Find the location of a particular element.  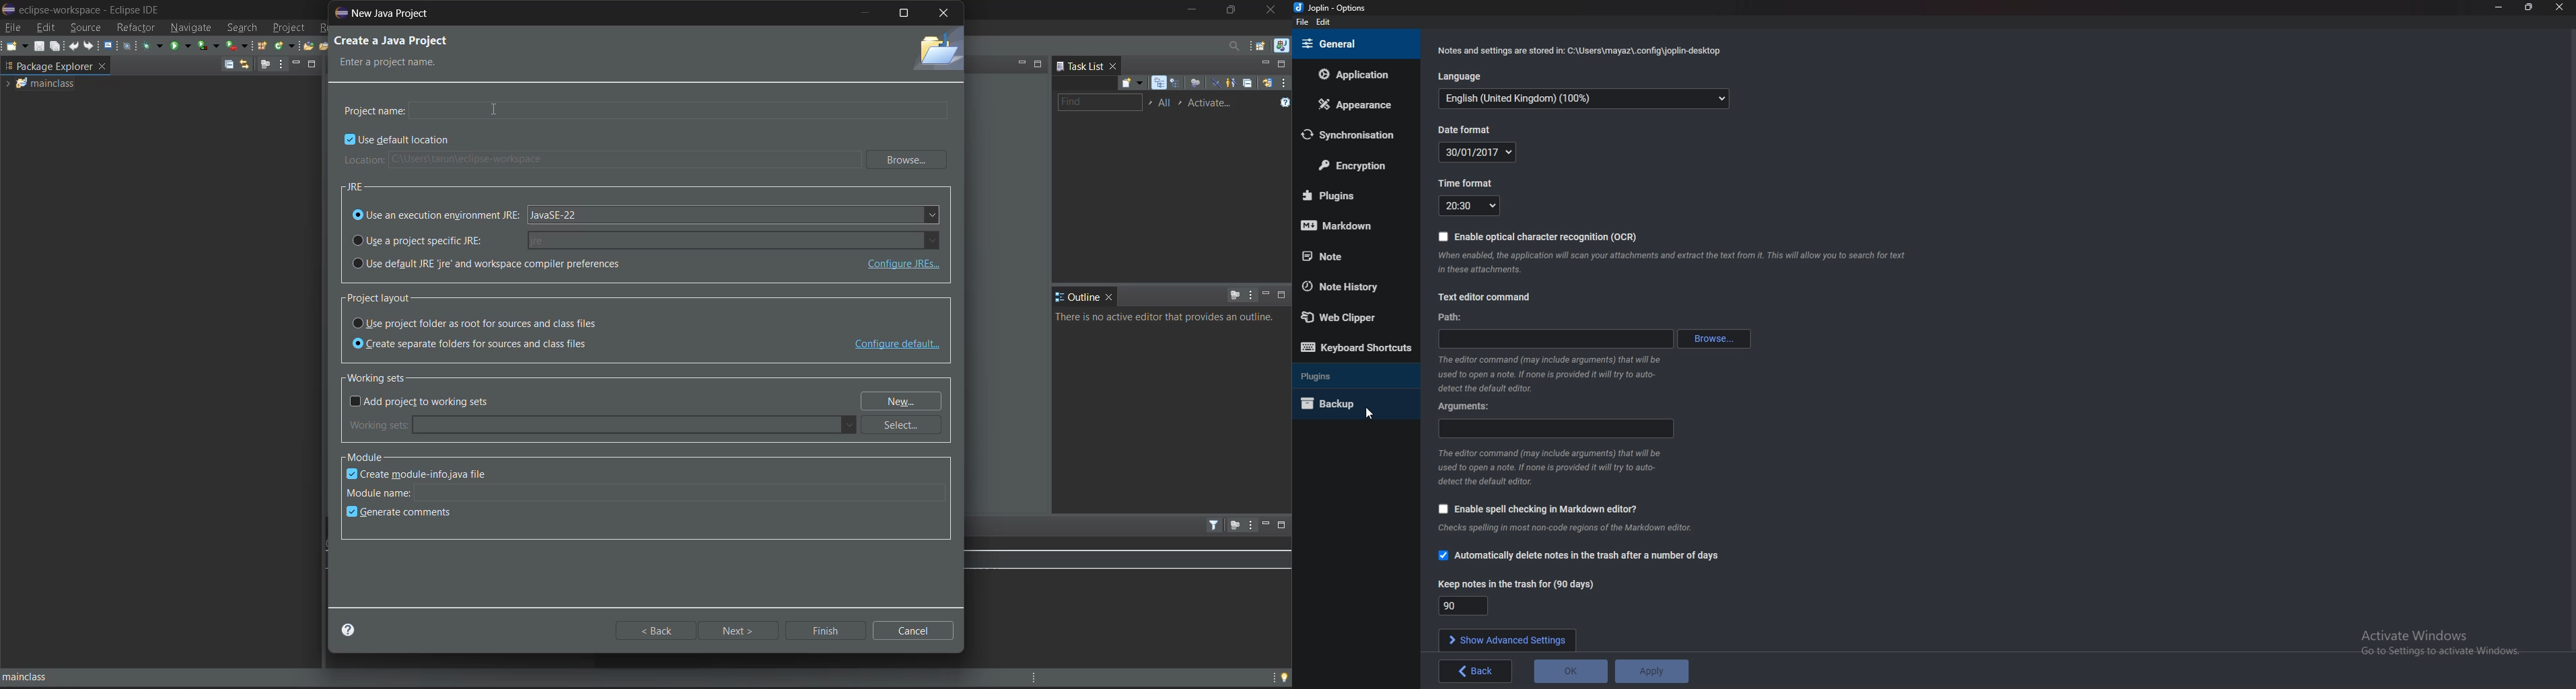

file is located at coordinates (1301, 23).